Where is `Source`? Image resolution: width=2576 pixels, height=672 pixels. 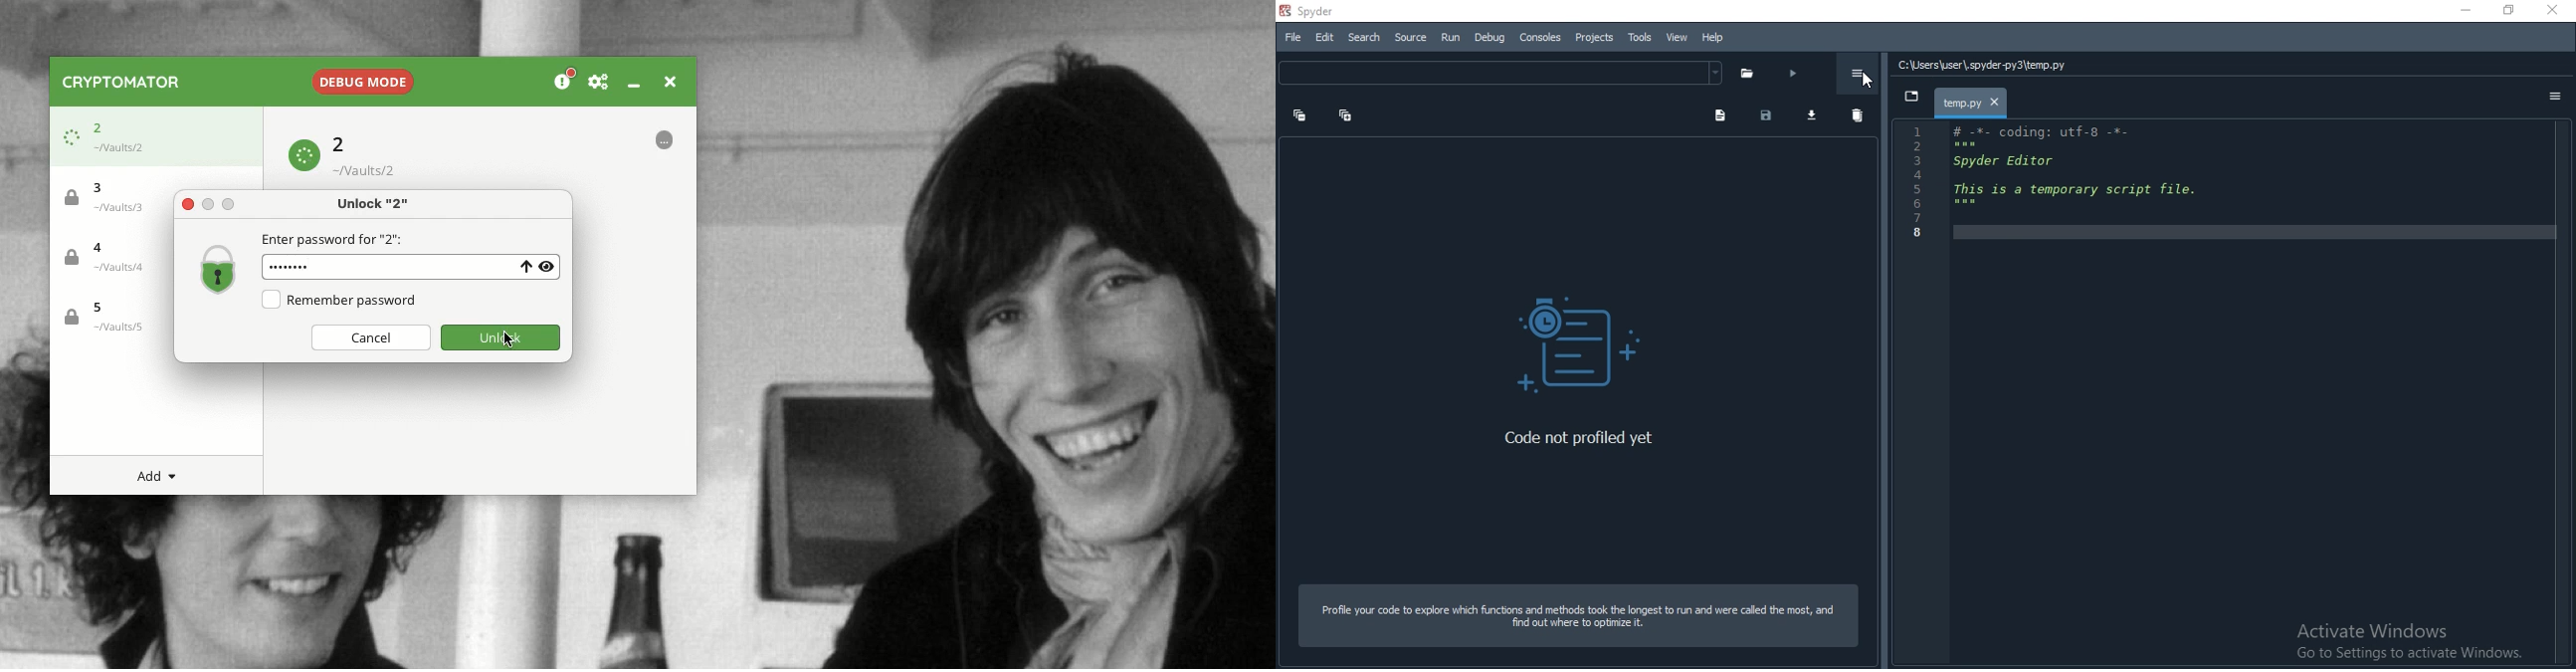
Source is located at coordinates (1411, 38).